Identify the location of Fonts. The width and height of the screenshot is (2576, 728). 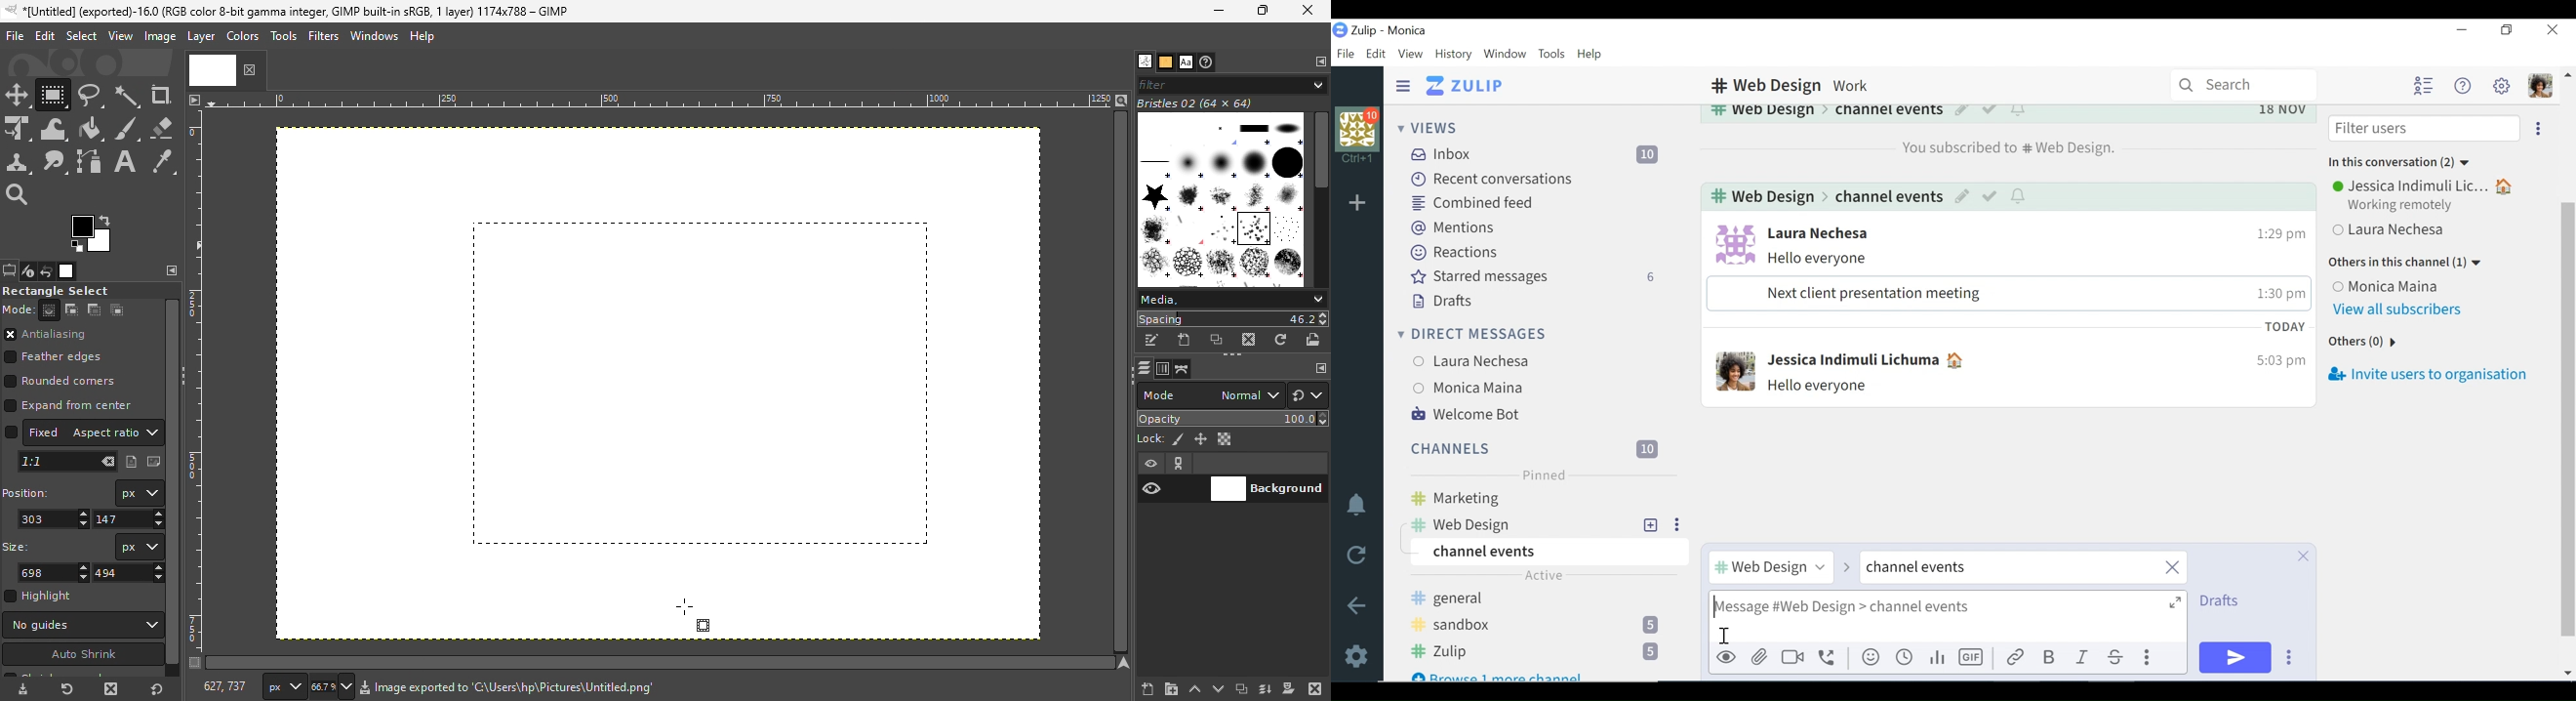
(1186, 62).